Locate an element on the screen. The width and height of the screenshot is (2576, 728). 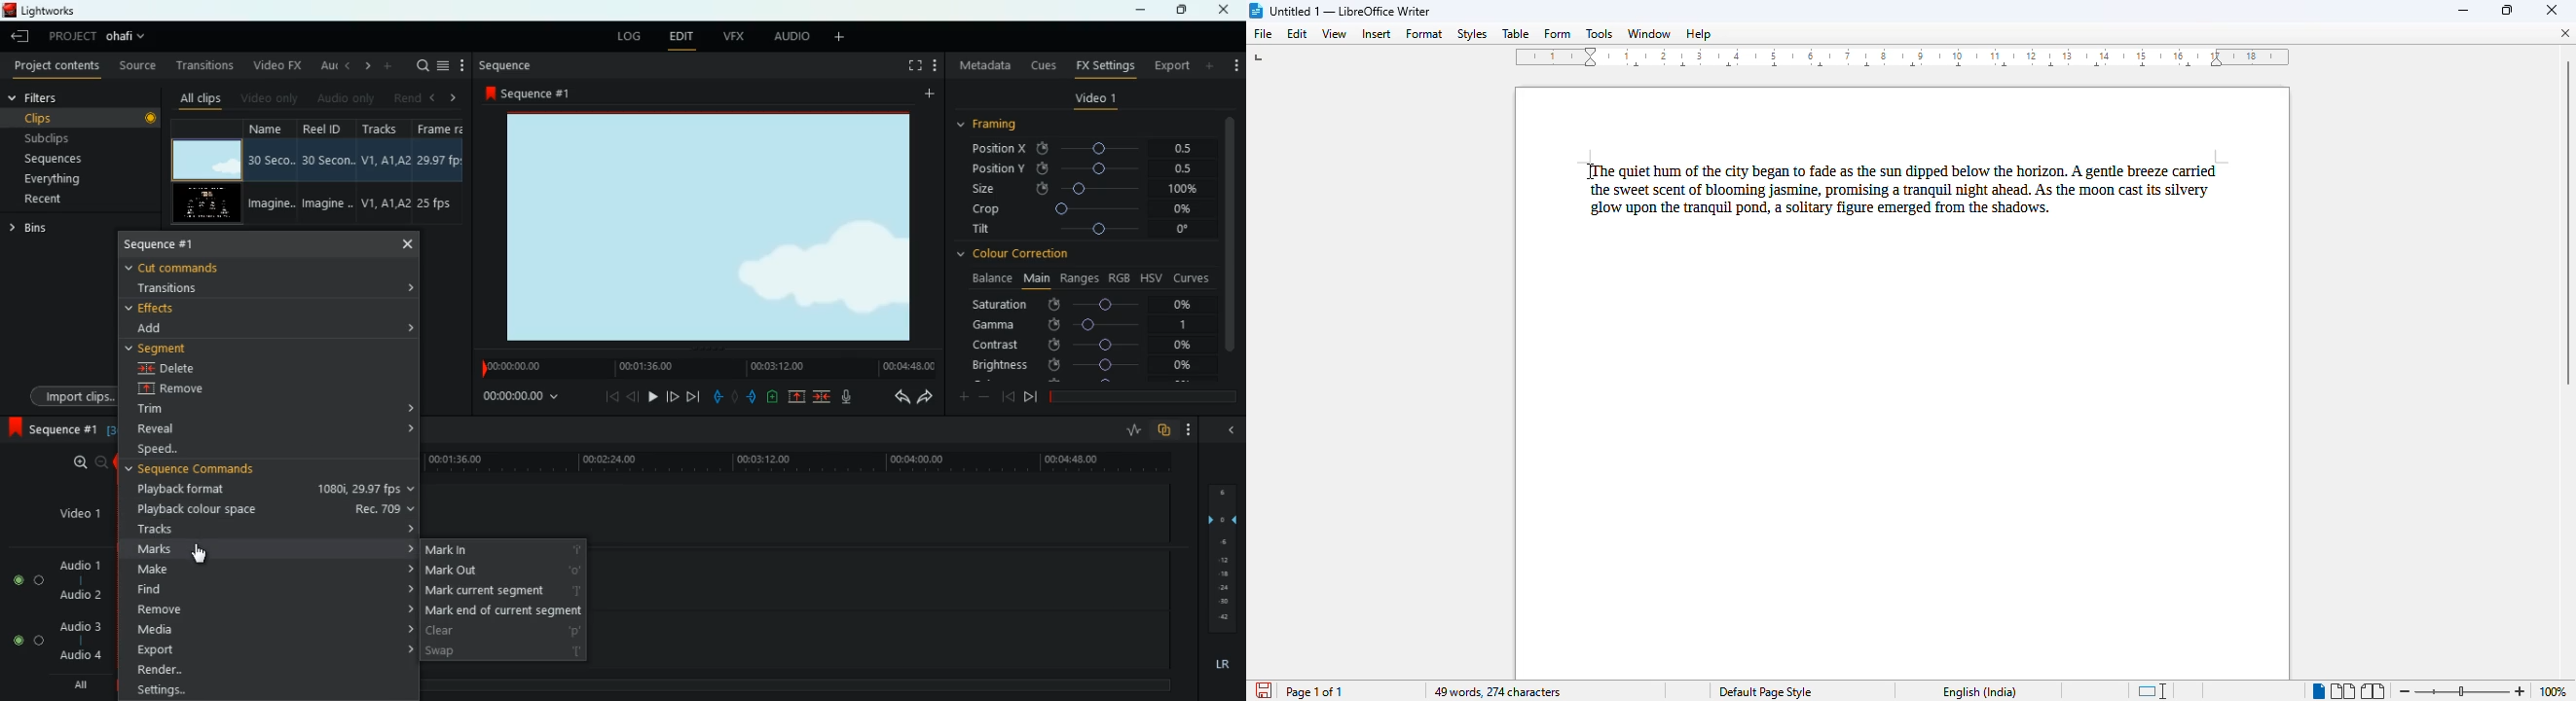
cursor is located at coordinates (199, 555).